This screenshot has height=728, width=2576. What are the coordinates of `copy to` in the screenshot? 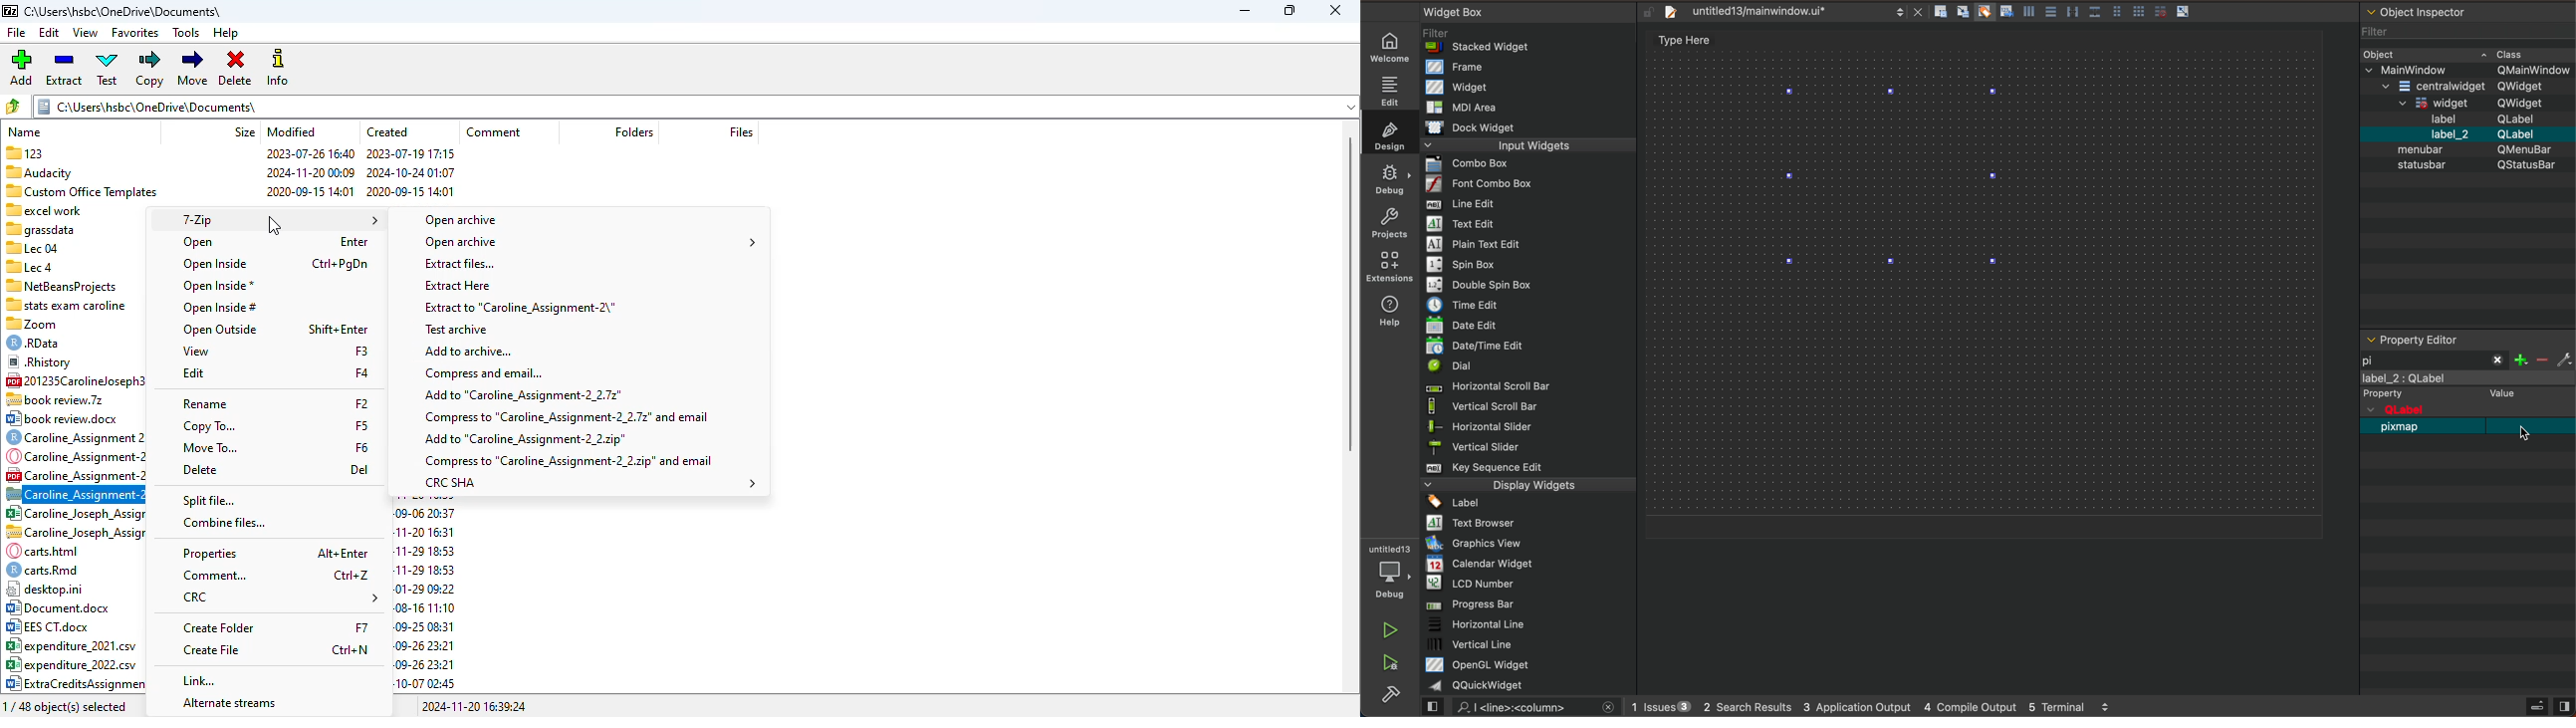 It's located at (209, 427).